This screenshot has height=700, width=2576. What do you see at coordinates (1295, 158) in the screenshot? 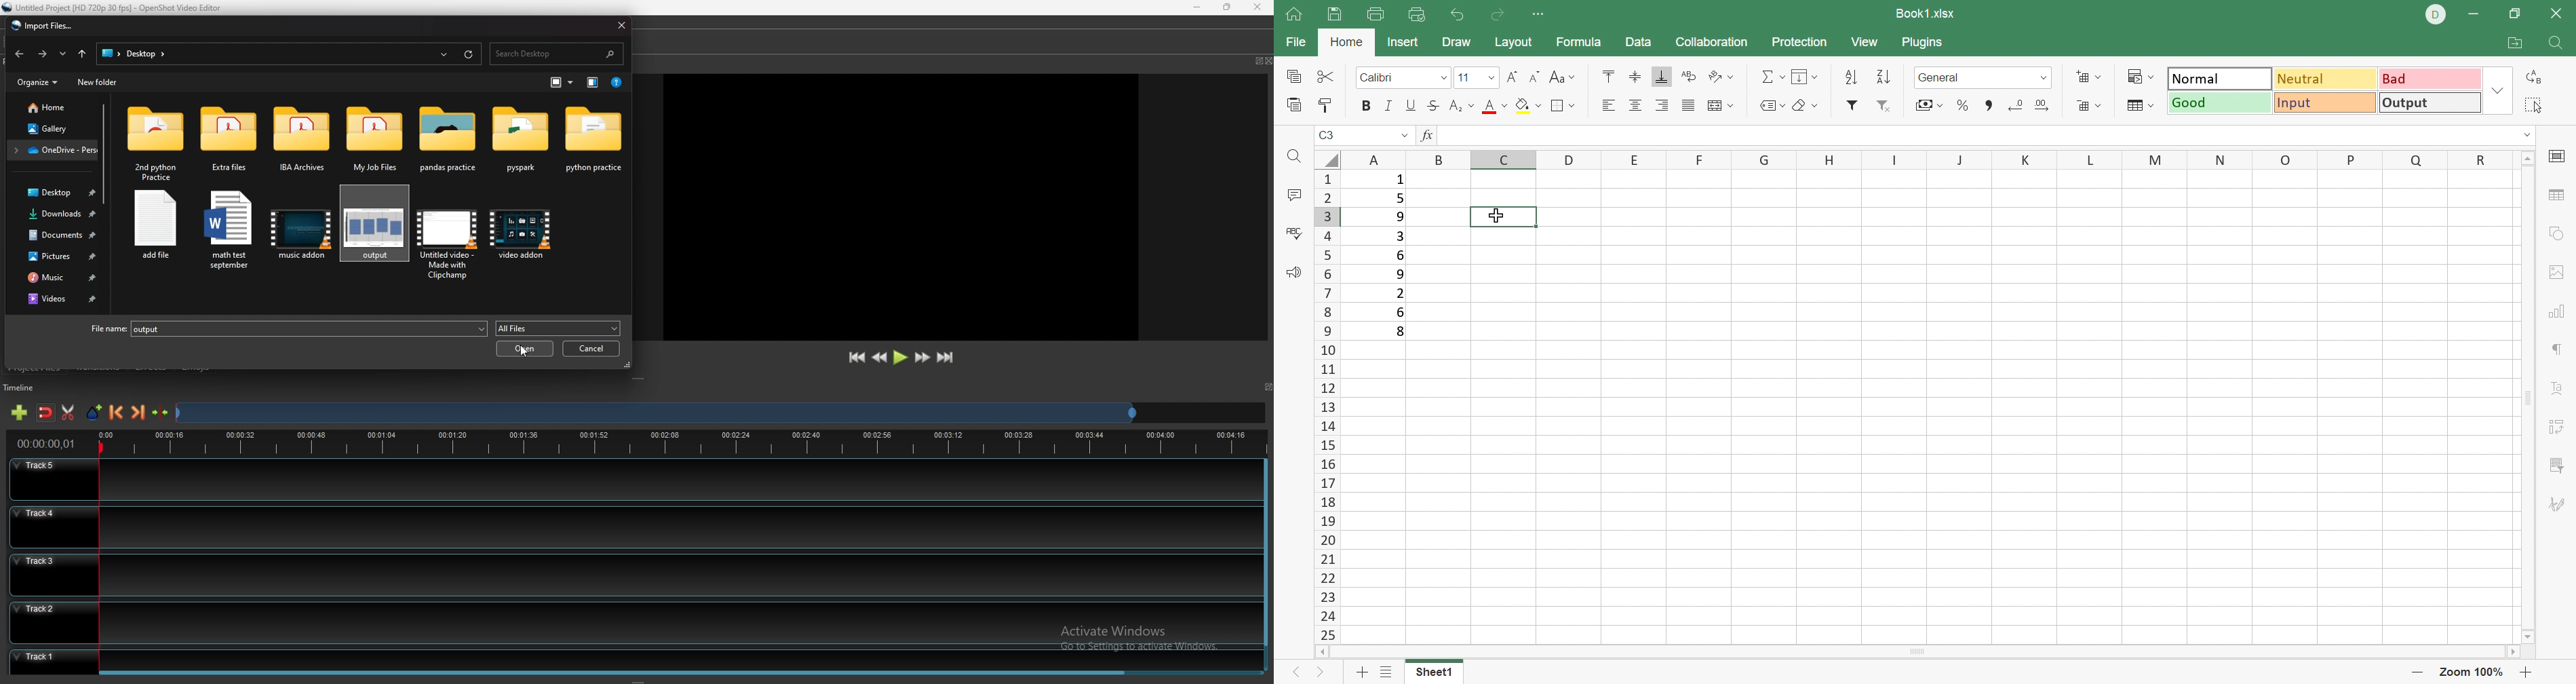
I see `Find` at bounding box center [1295, 158].